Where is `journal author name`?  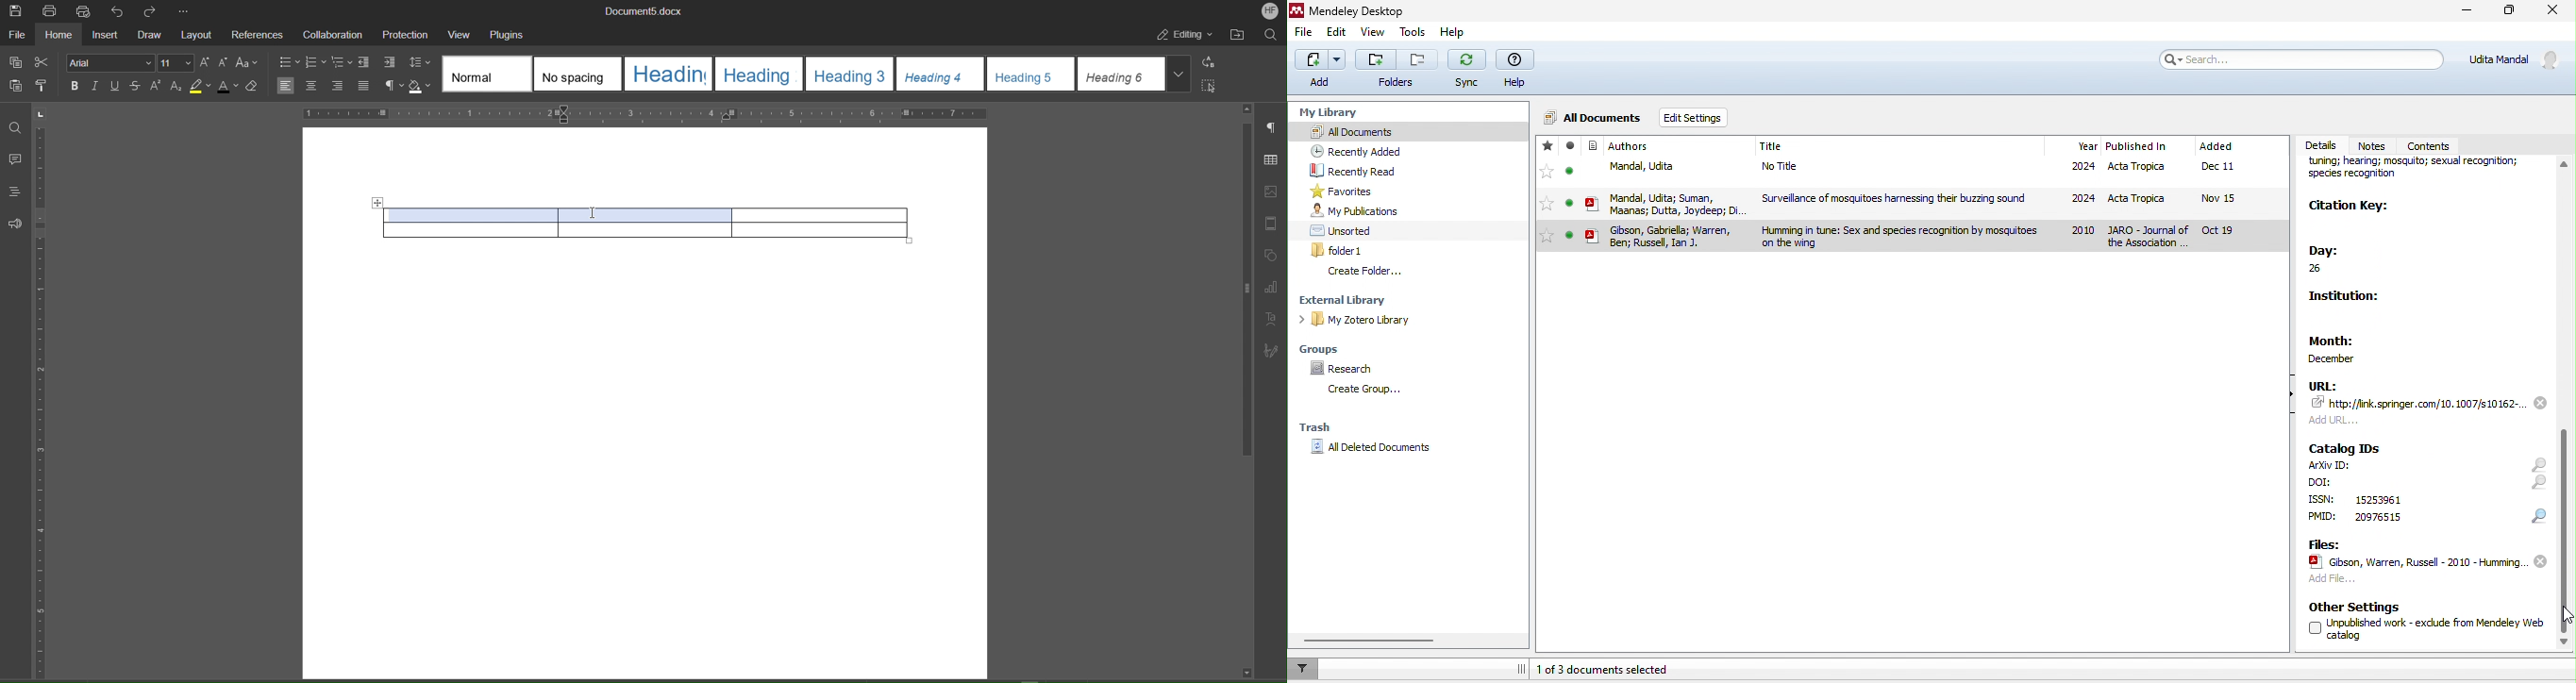
journal author name is located at coordinates (1630, 146).